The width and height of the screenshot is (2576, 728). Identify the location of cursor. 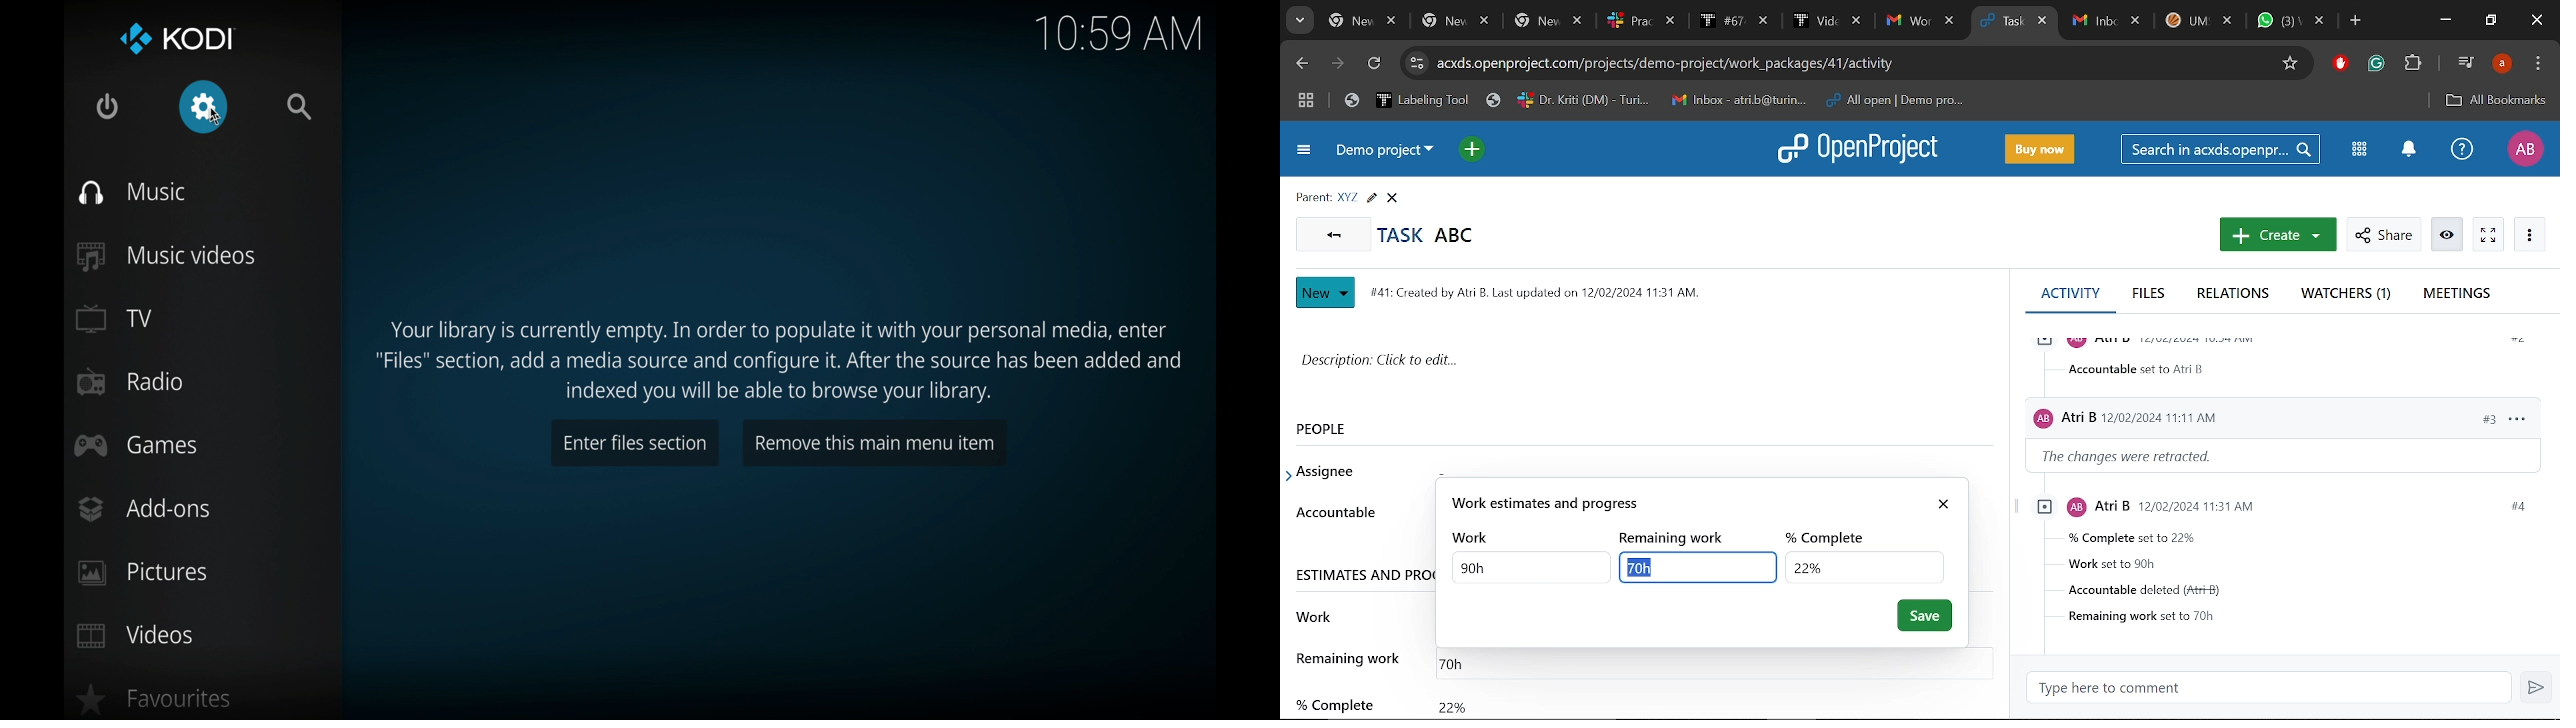
(216, 117).